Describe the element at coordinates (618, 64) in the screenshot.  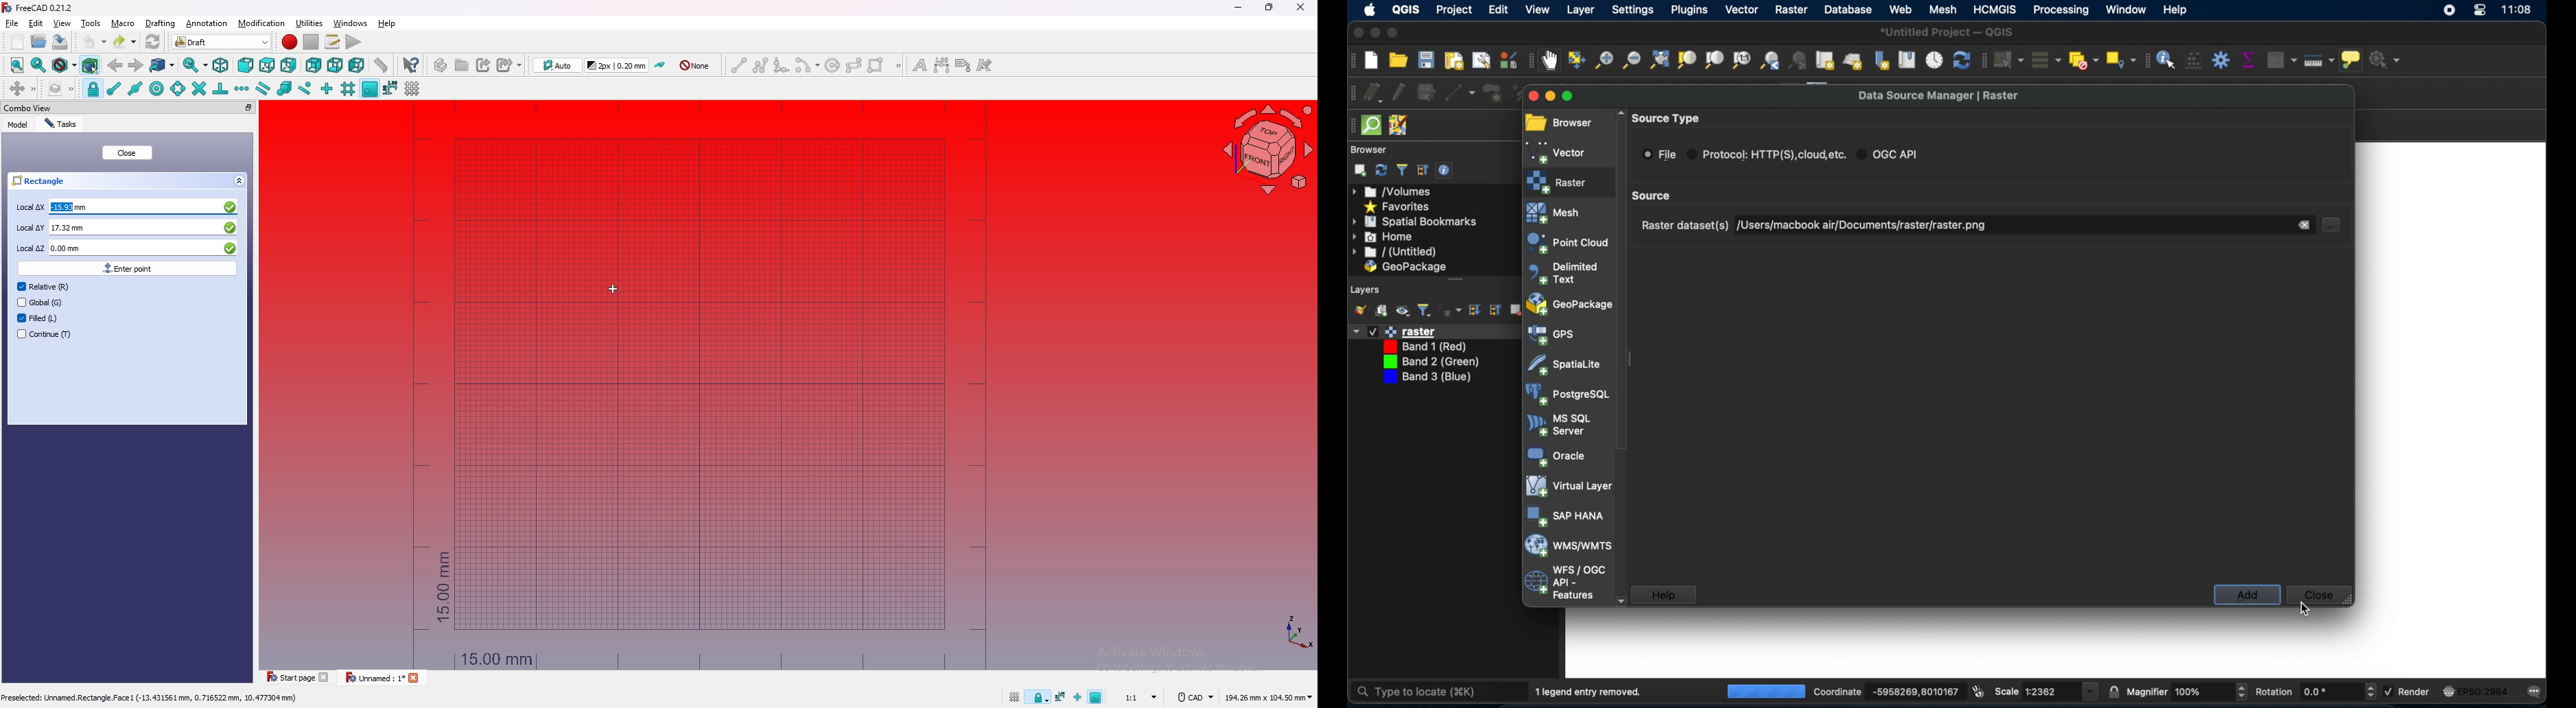
I see `change default style for new objects` at that location.